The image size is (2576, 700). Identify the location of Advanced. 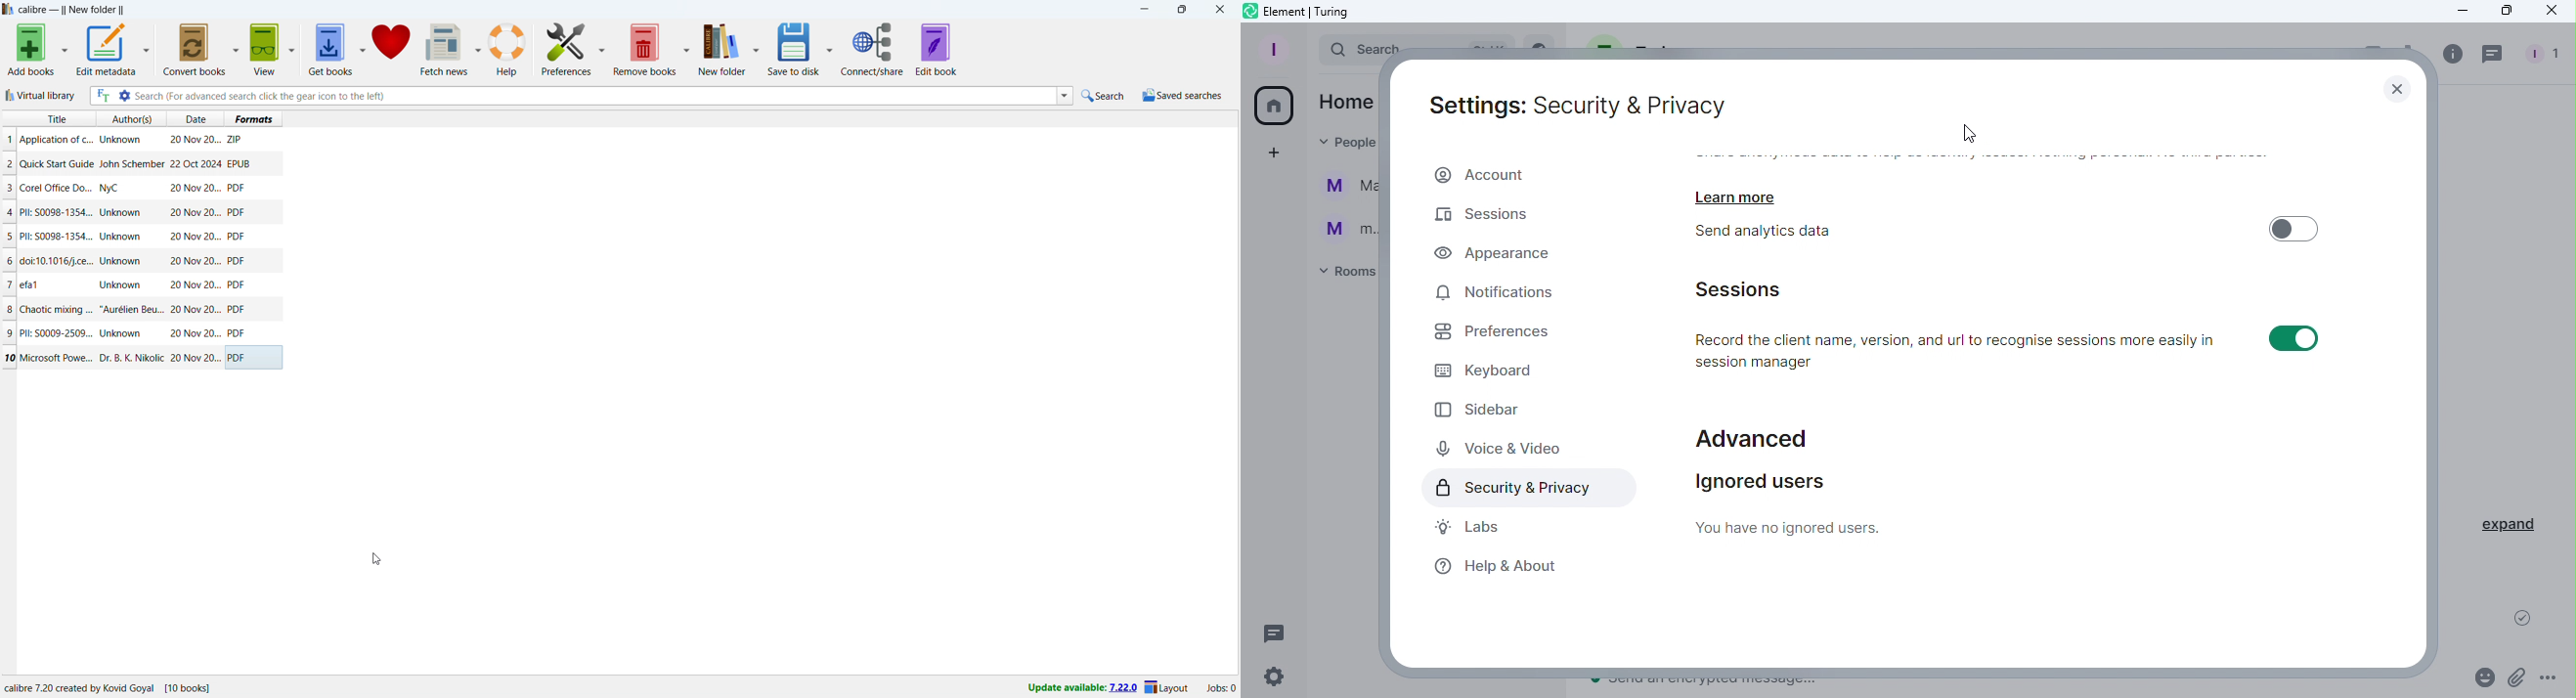
(1753, 432).